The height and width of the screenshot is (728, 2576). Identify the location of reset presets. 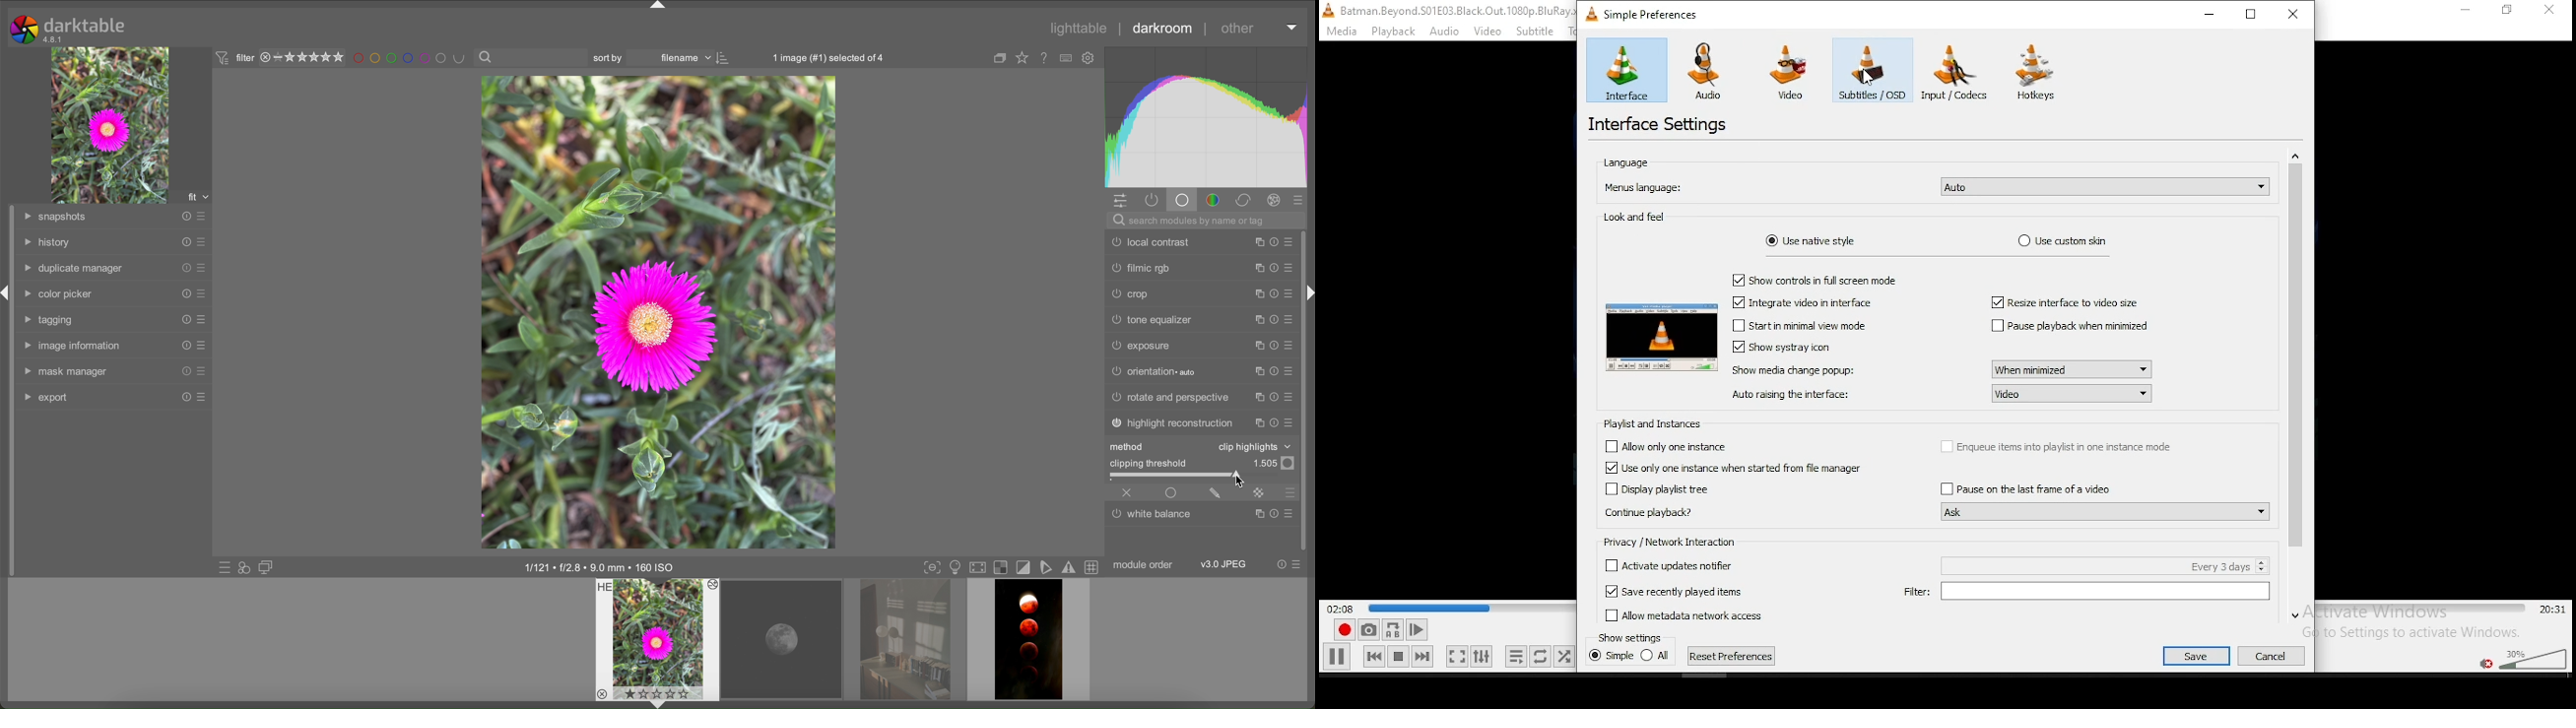
(184, 266).